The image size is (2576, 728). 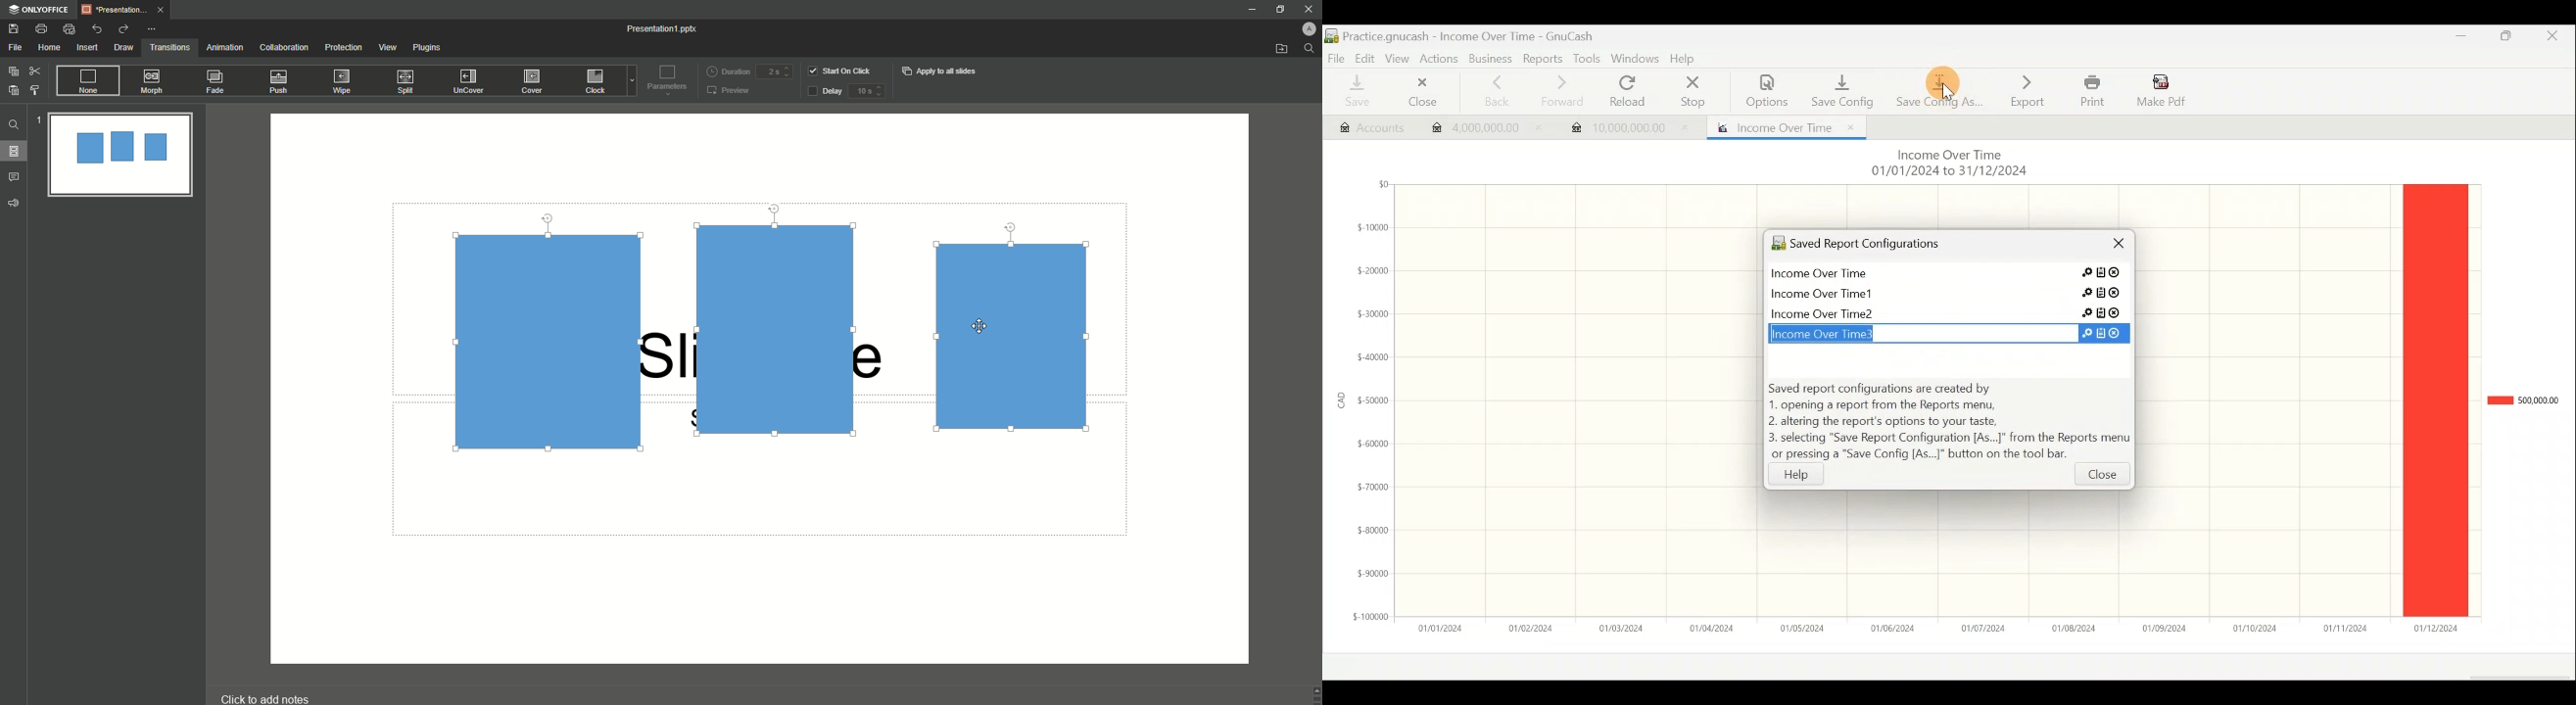 What do you see at coordinates (629, 83) in the screenshot?
I see `dropdown` at bounding box center [629, 83].